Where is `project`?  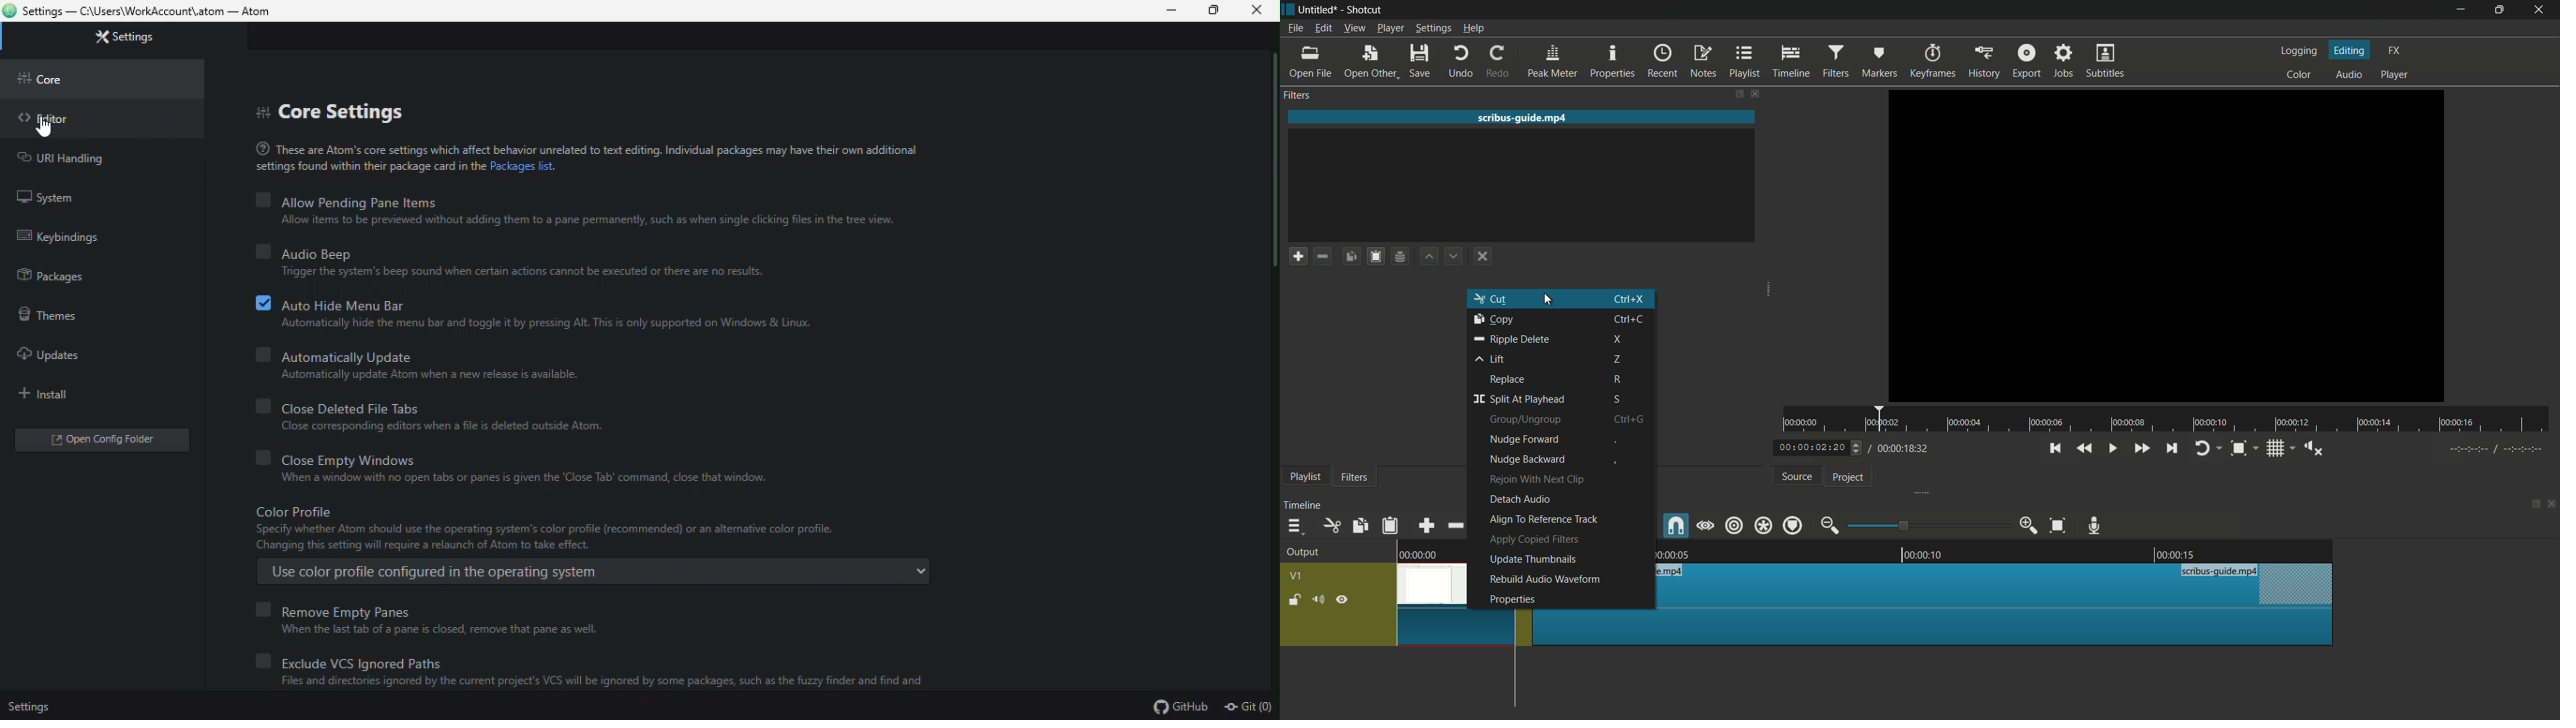 project is located at coordinates (1847, 477).